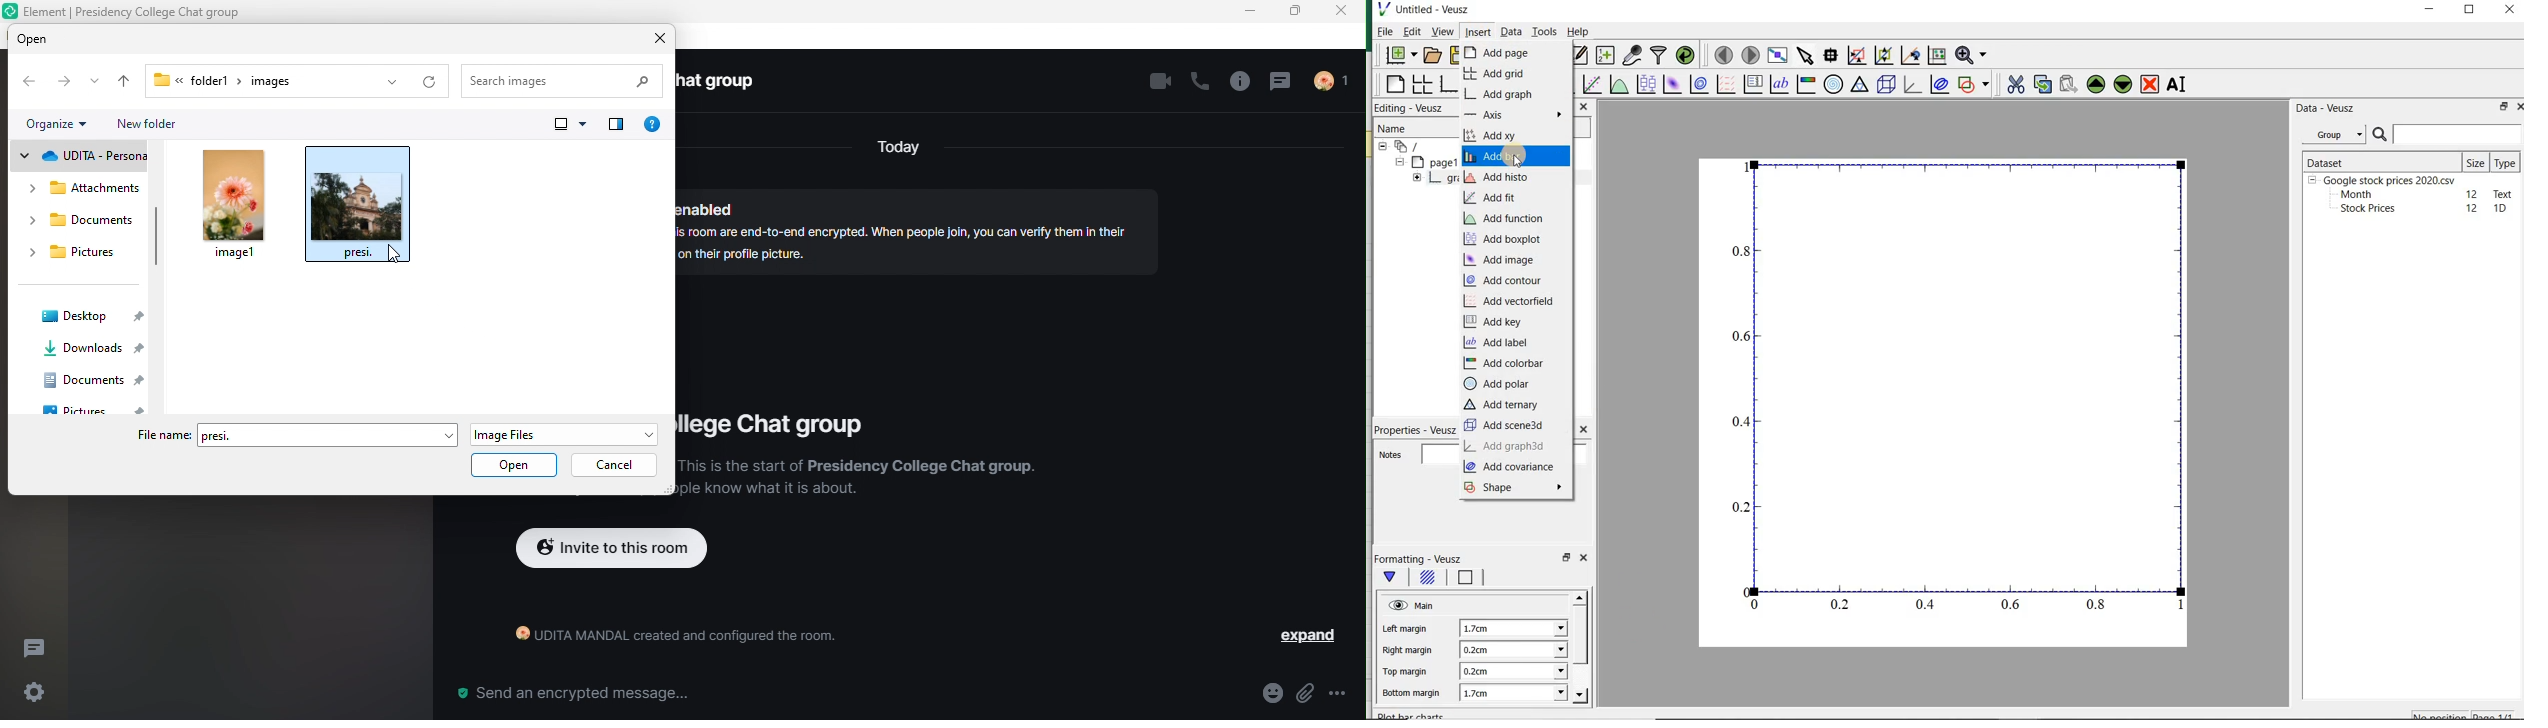 The image size is (2548, 728). What do you see at coordinates (911, 224) in the screenshot?
I see `enabled is room are end-to-end encrypted. When people join, you can verify them In thelron thelr profile picture.` at bounding box center [911, 224].